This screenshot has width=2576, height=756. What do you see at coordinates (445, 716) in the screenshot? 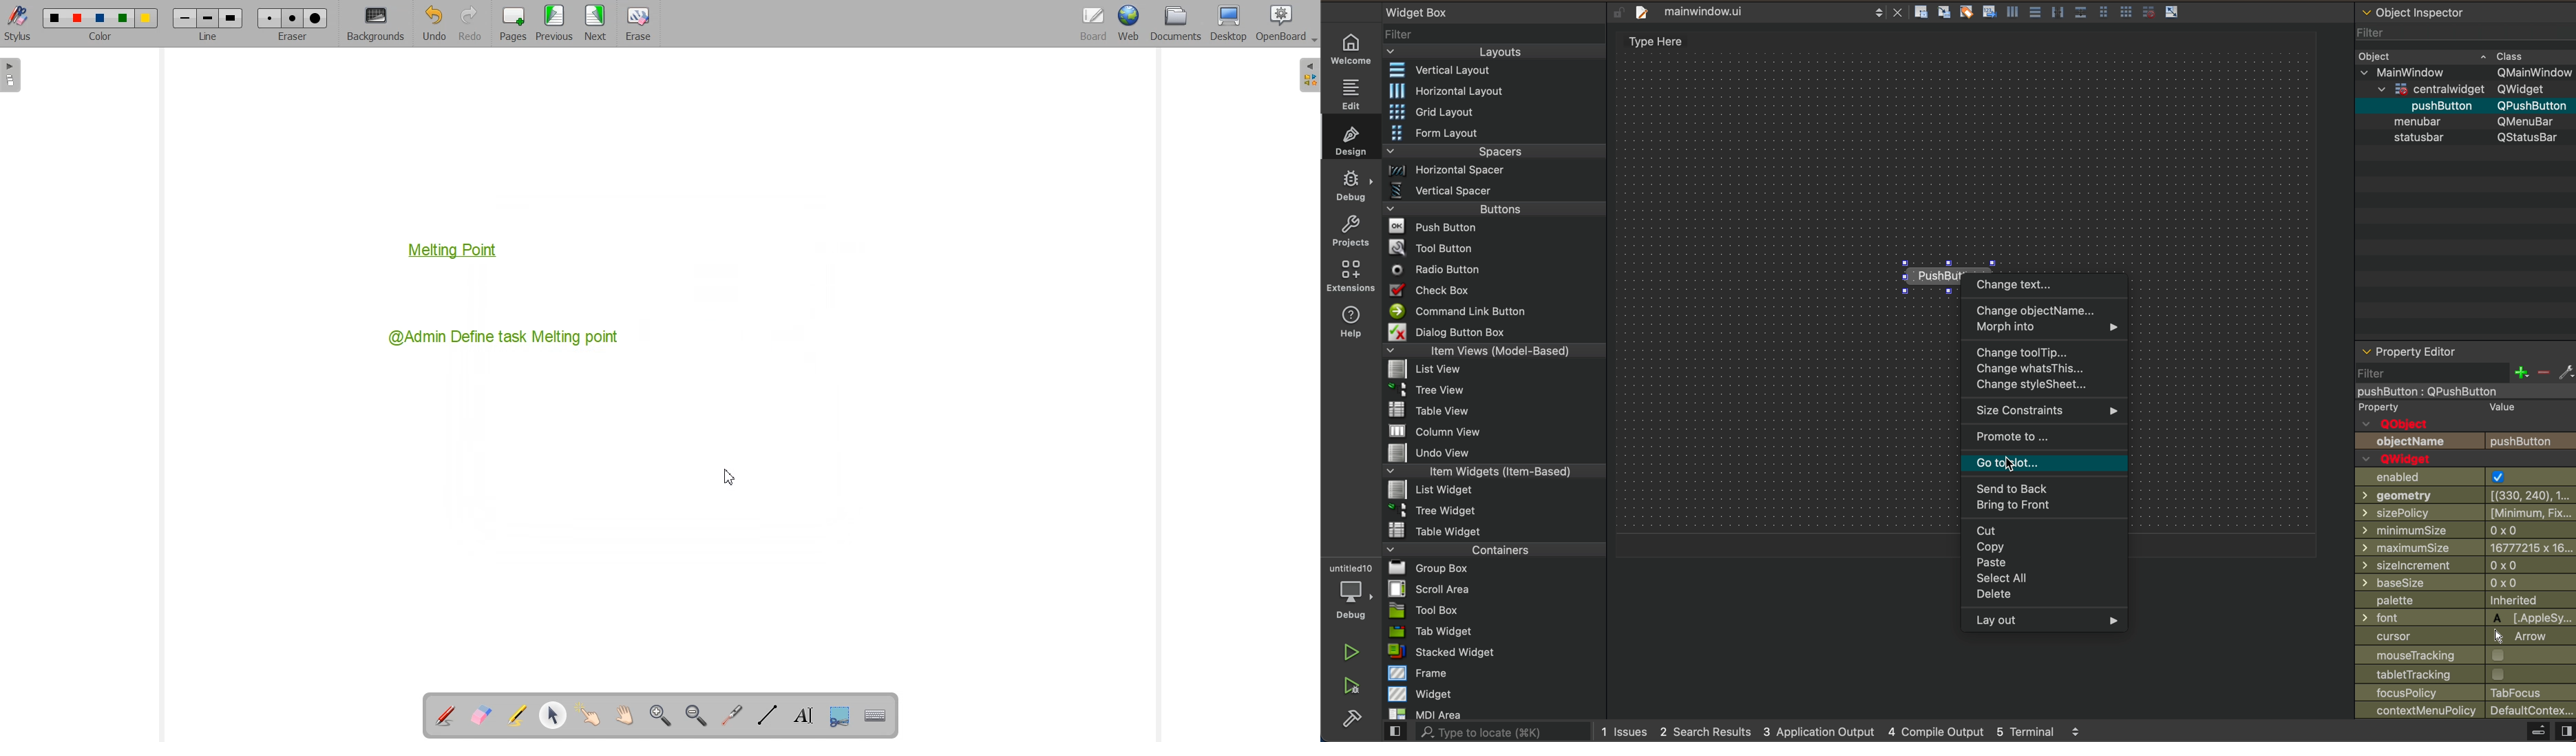
I see `Annotate Document` at bounding box center [445, 716].